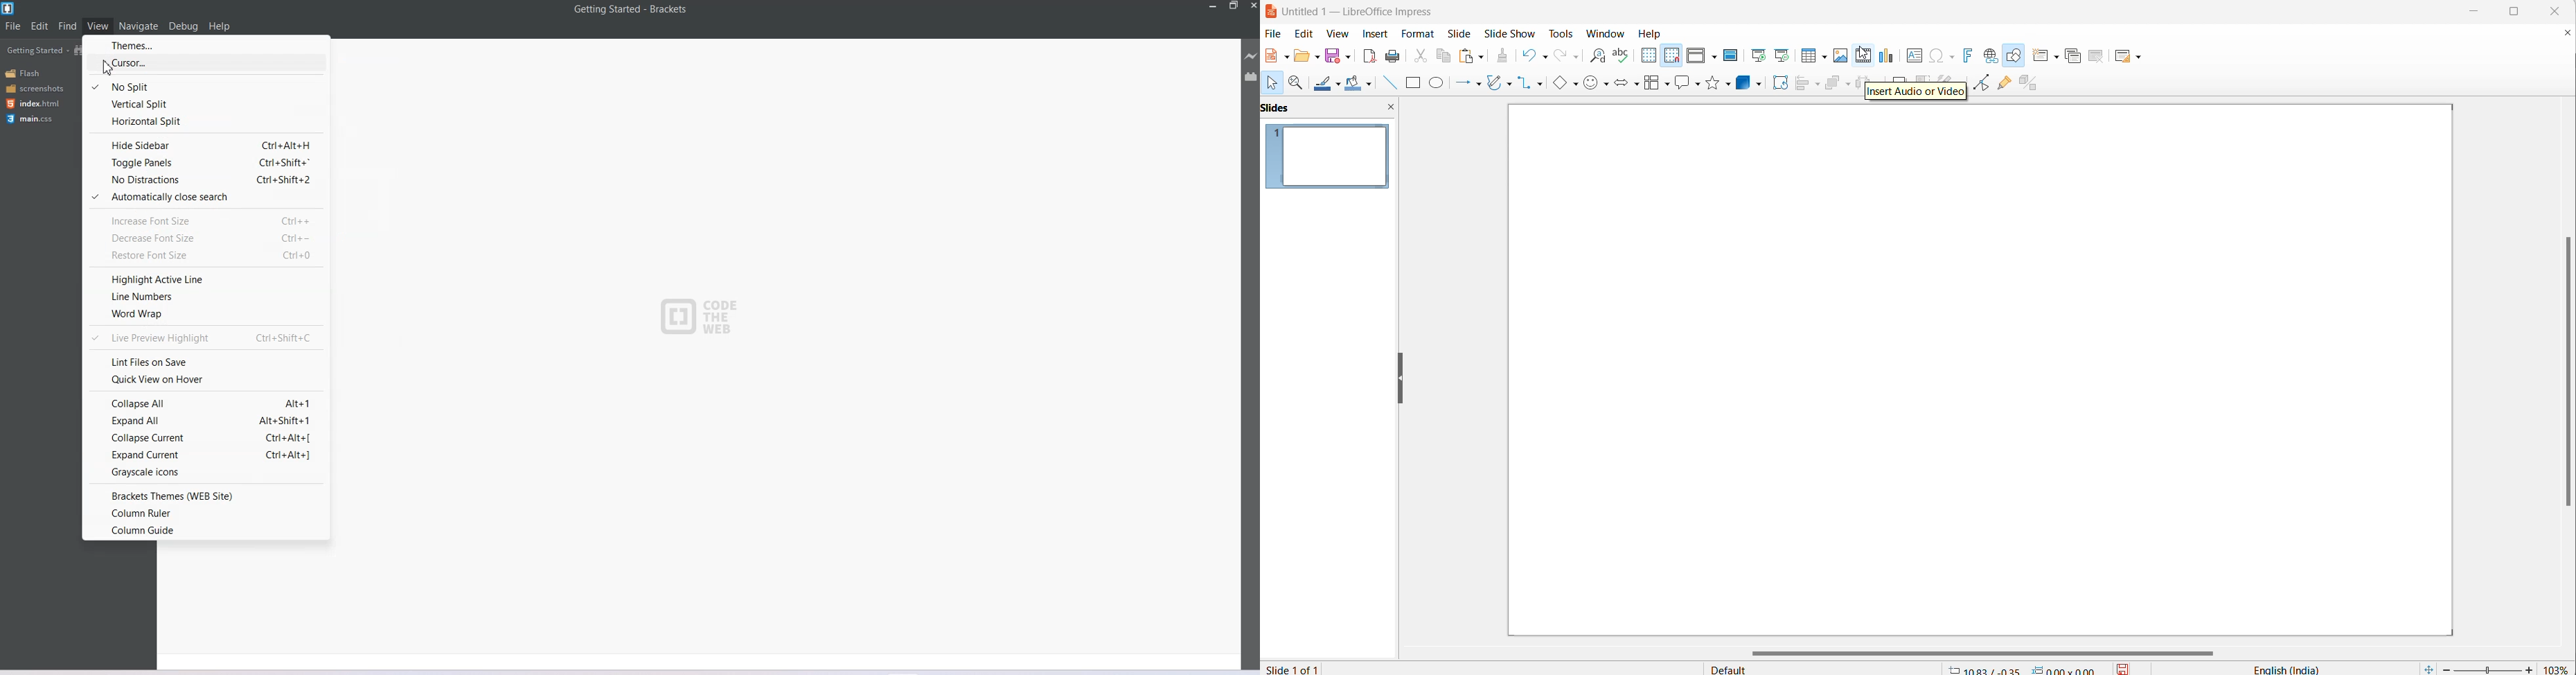 This screenshot has width=2576, height=700. I want to click on canvas, so click(1980, 371).